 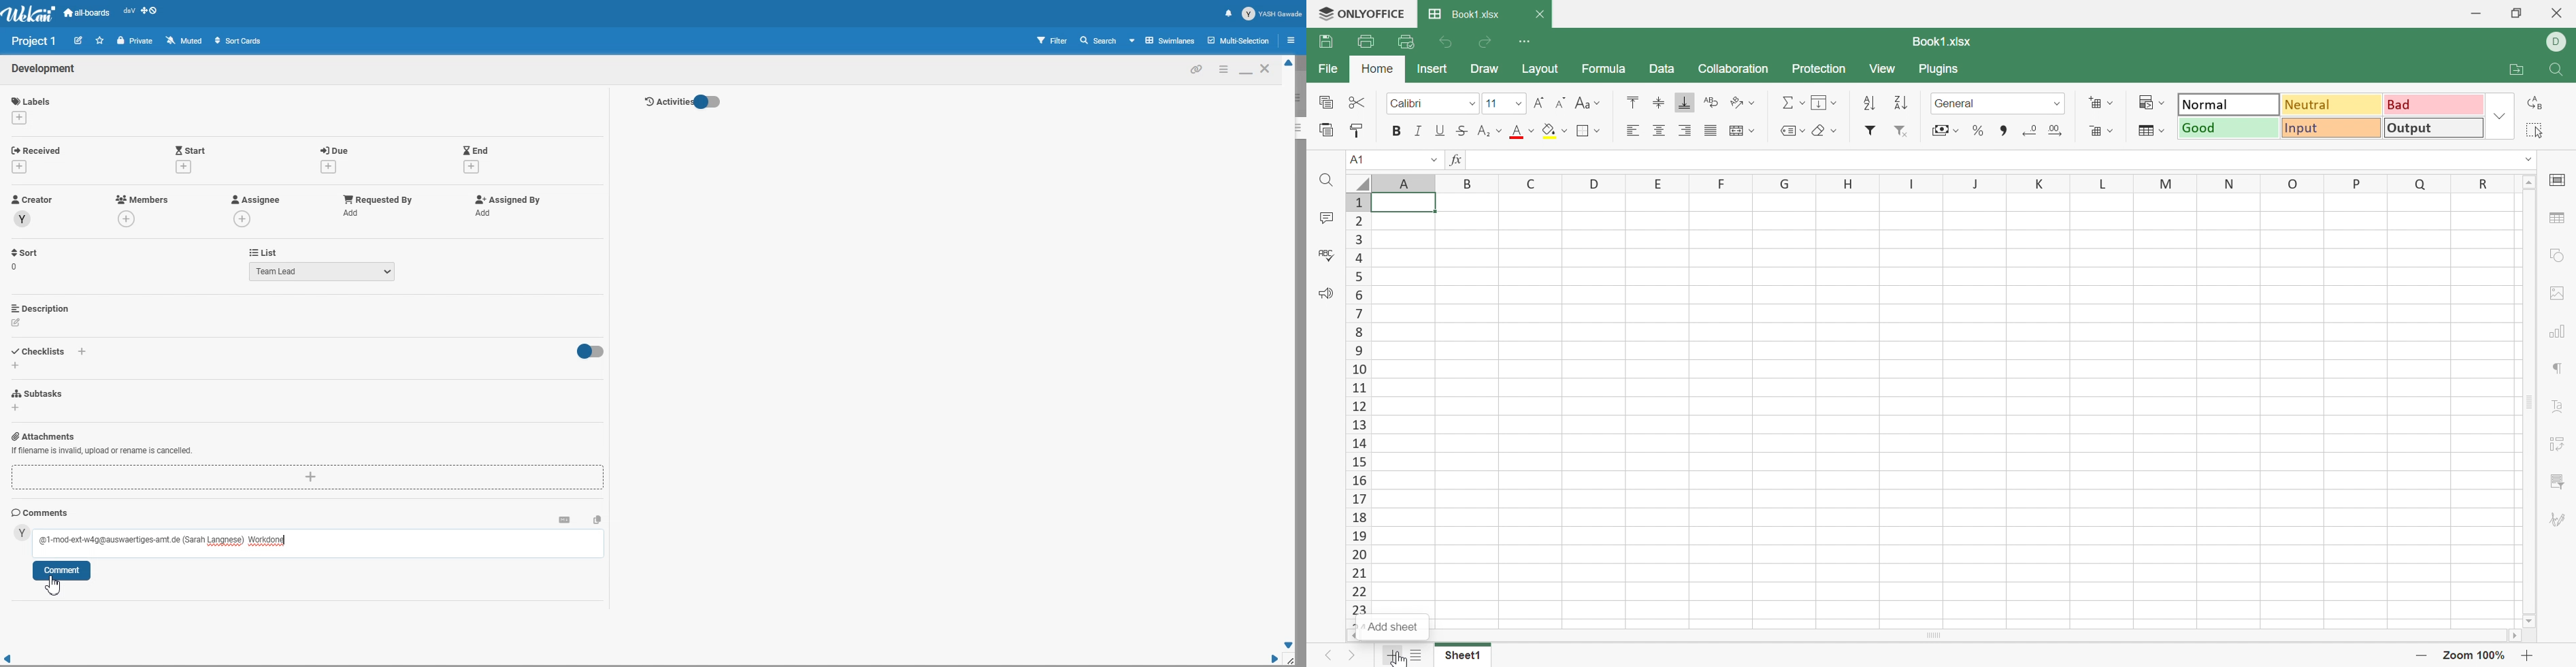 What do you see at coordinates (1819, 68) in the screenshot?
I see `Protection` at bounding box center [1819, 68].